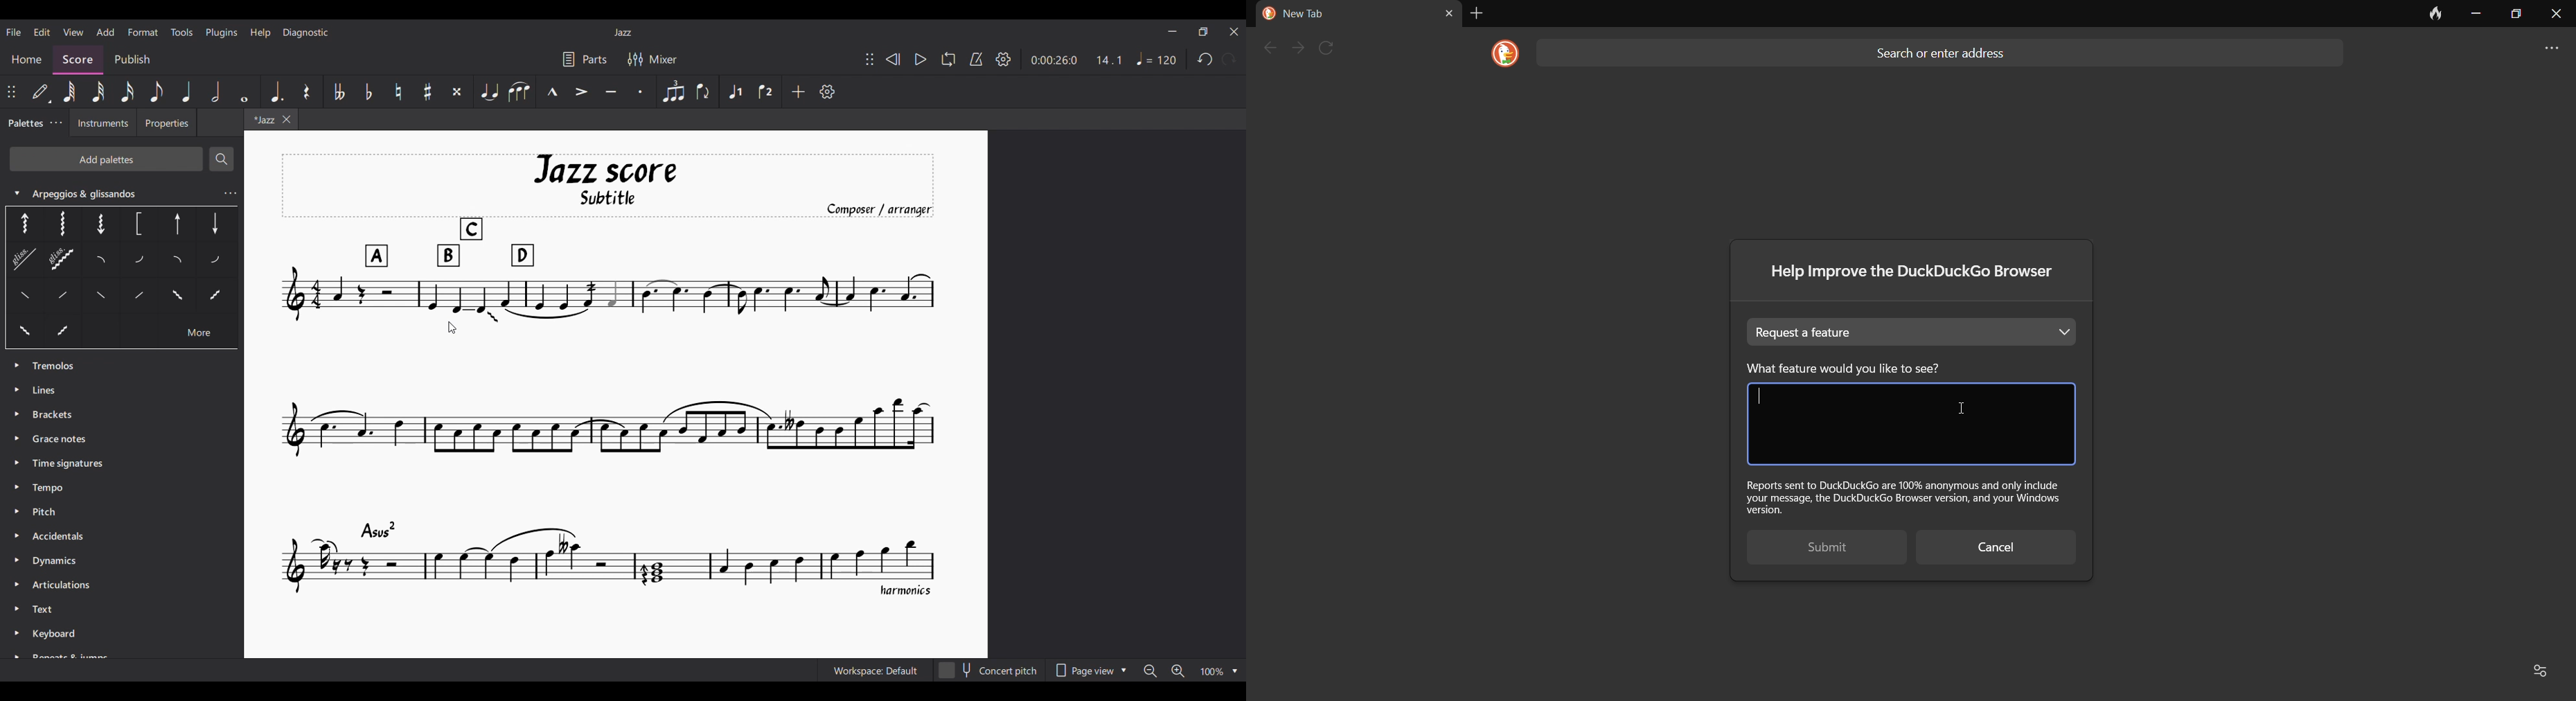  What do you see at coordinates (1190, 670) in the screenshot?
I see `Zoom options` at bounding box center [1190, 670].